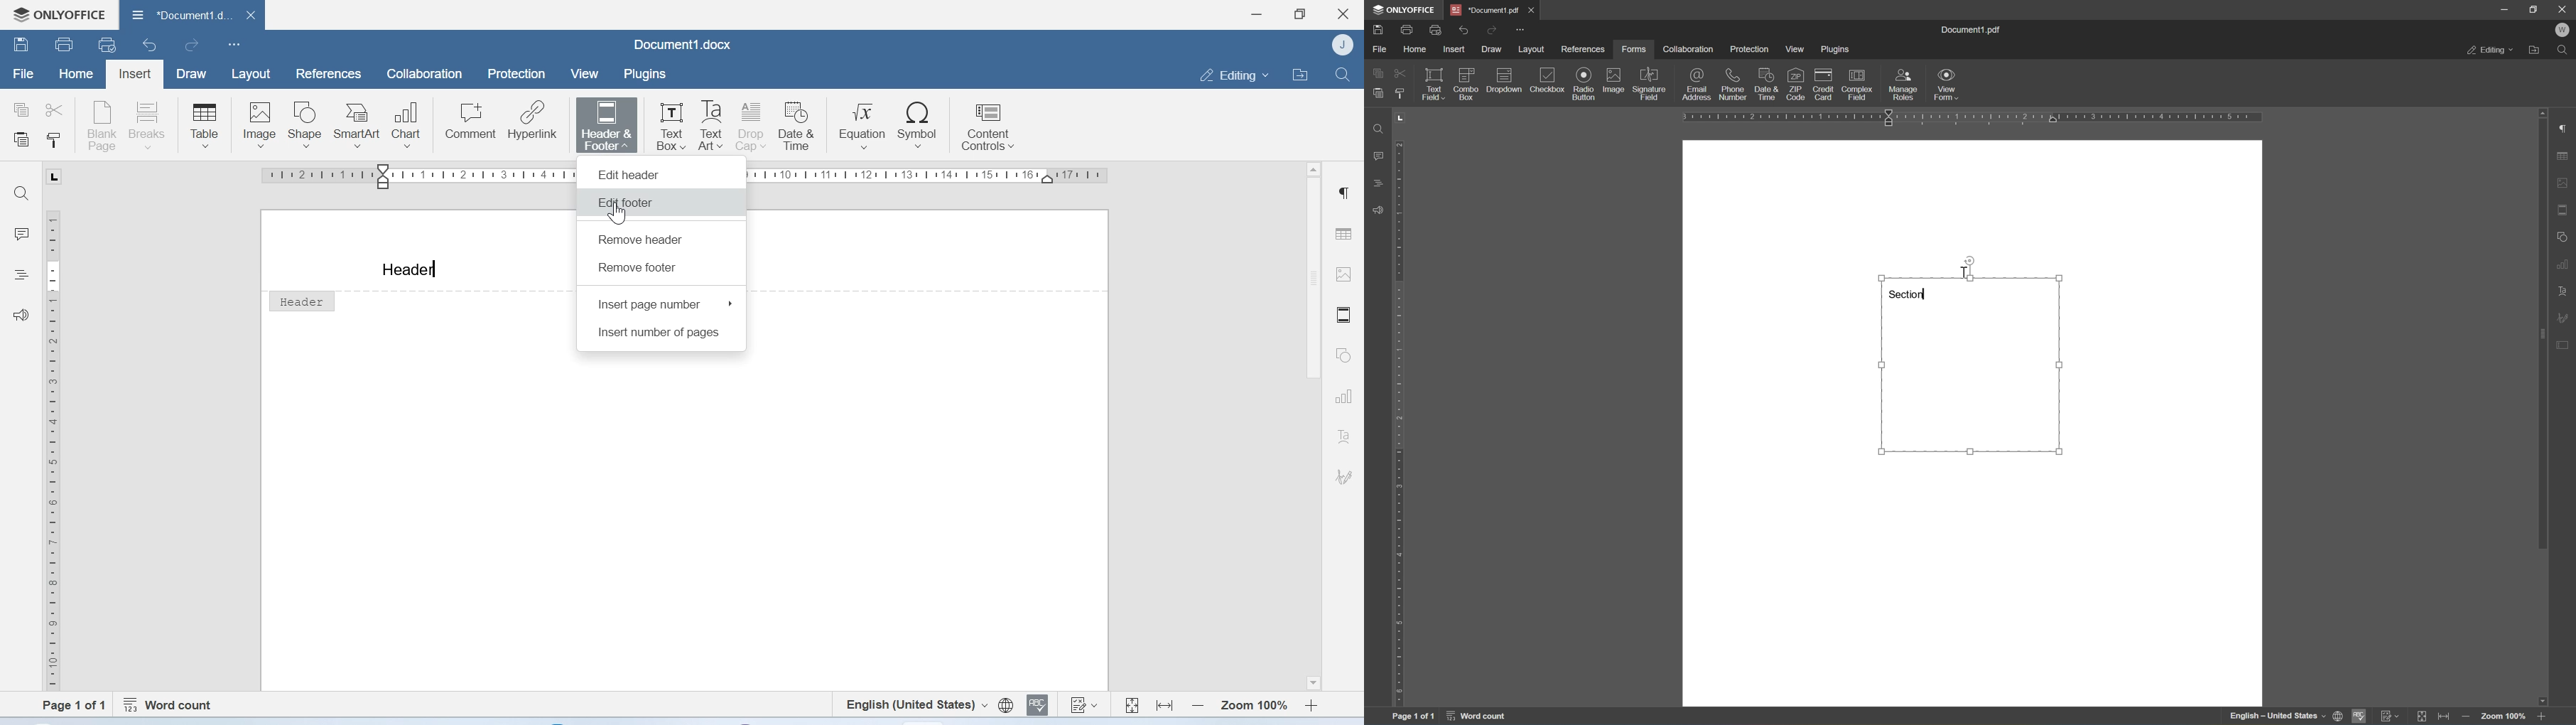  What do you see at coordinates (1382, 29) in the screenshot?
I see `save` at bounding box center [1382, 29].